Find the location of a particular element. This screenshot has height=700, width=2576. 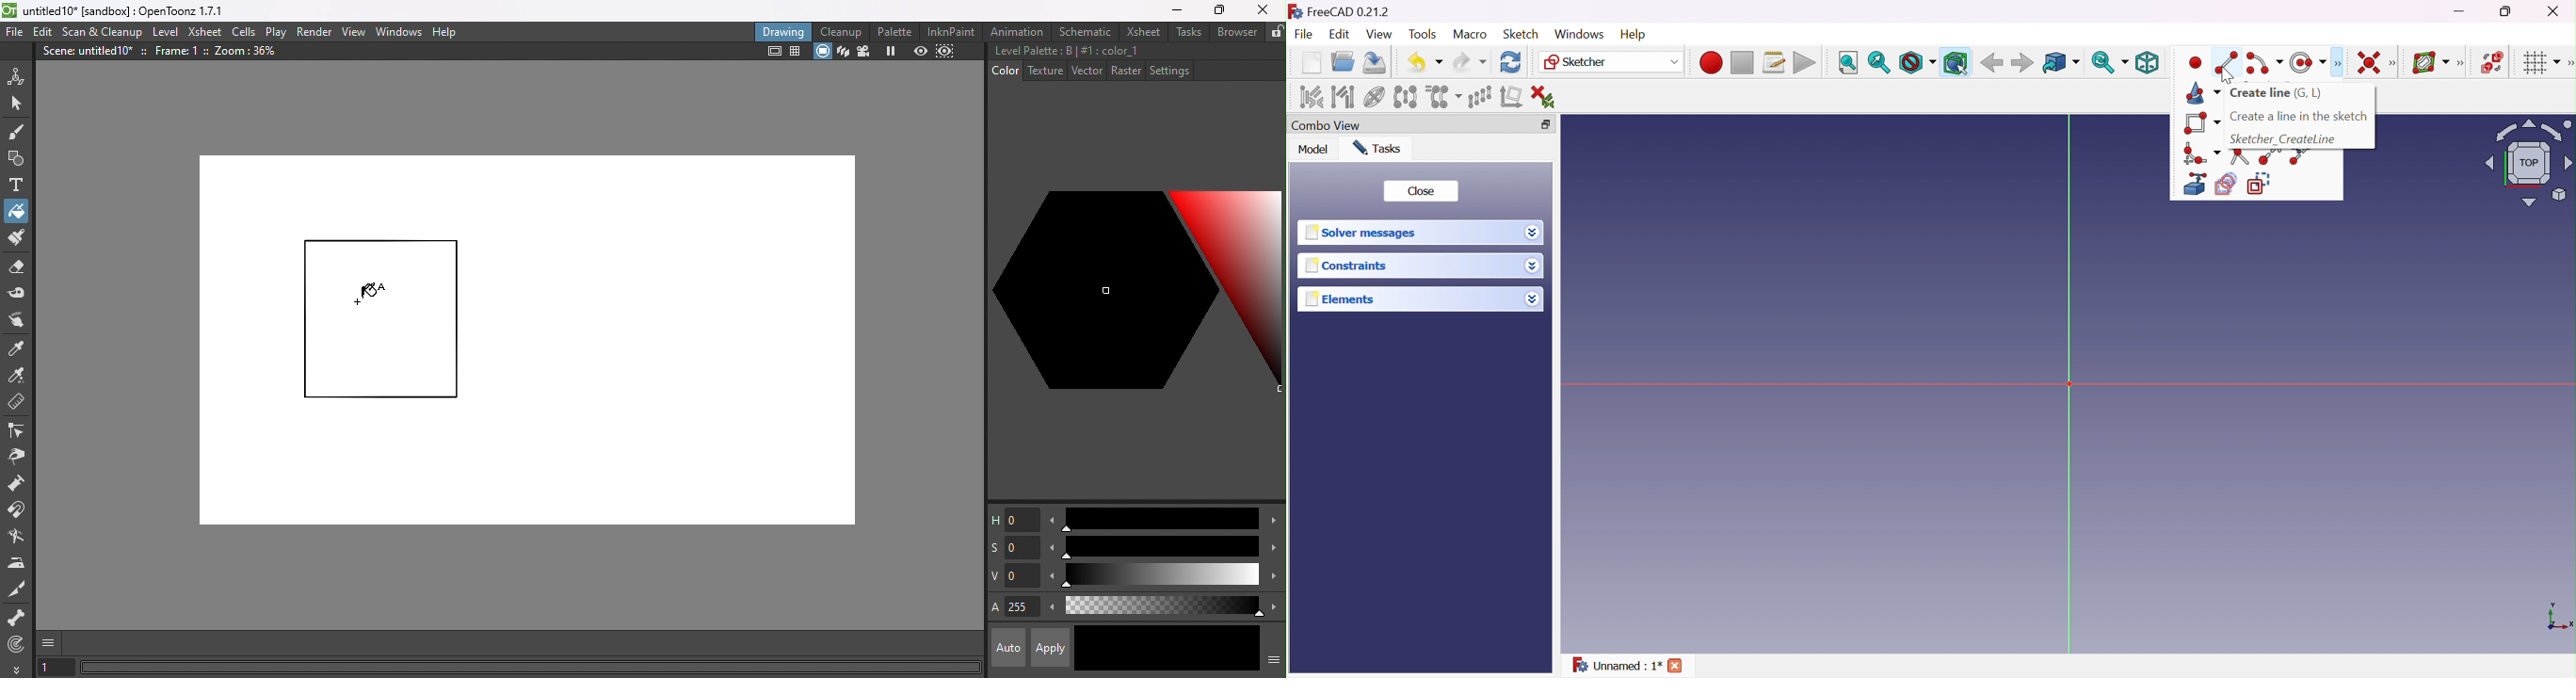

Create conic is located at coordinates (2203, 92).